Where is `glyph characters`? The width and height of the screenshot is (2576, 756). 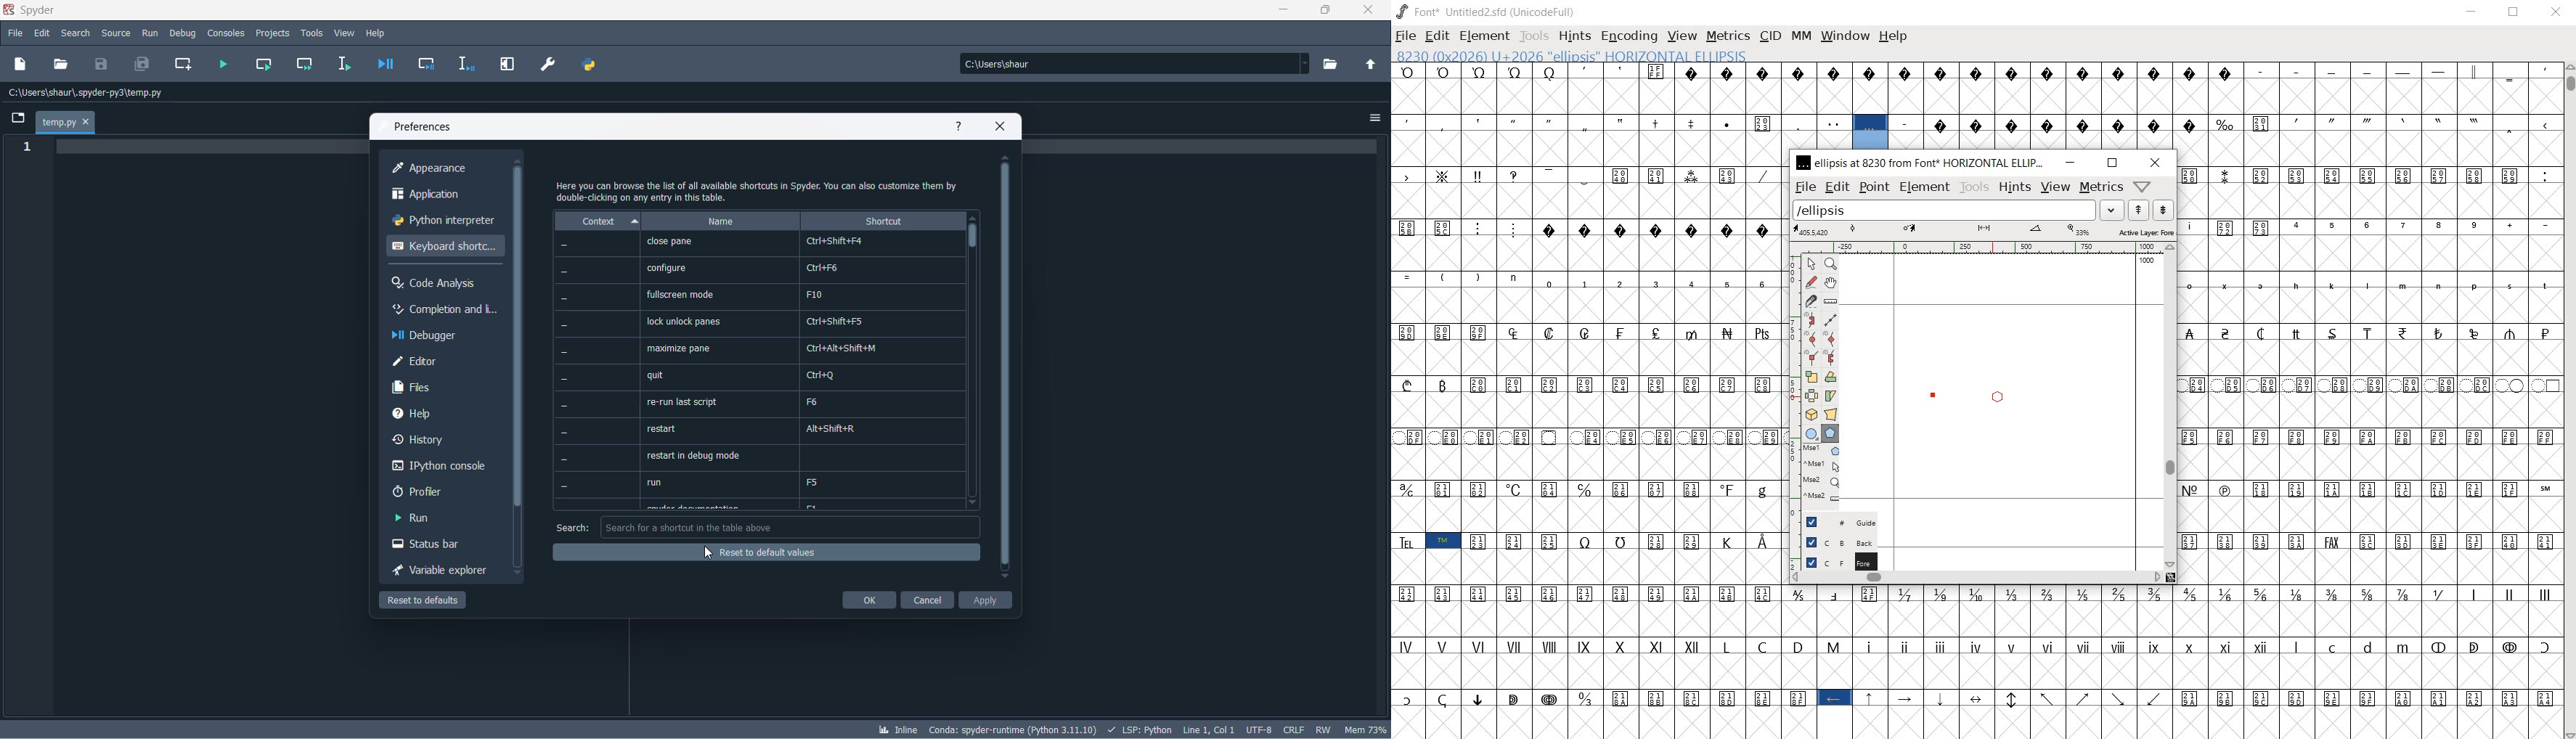
glyph characters is located at coordinates (2242, 105).